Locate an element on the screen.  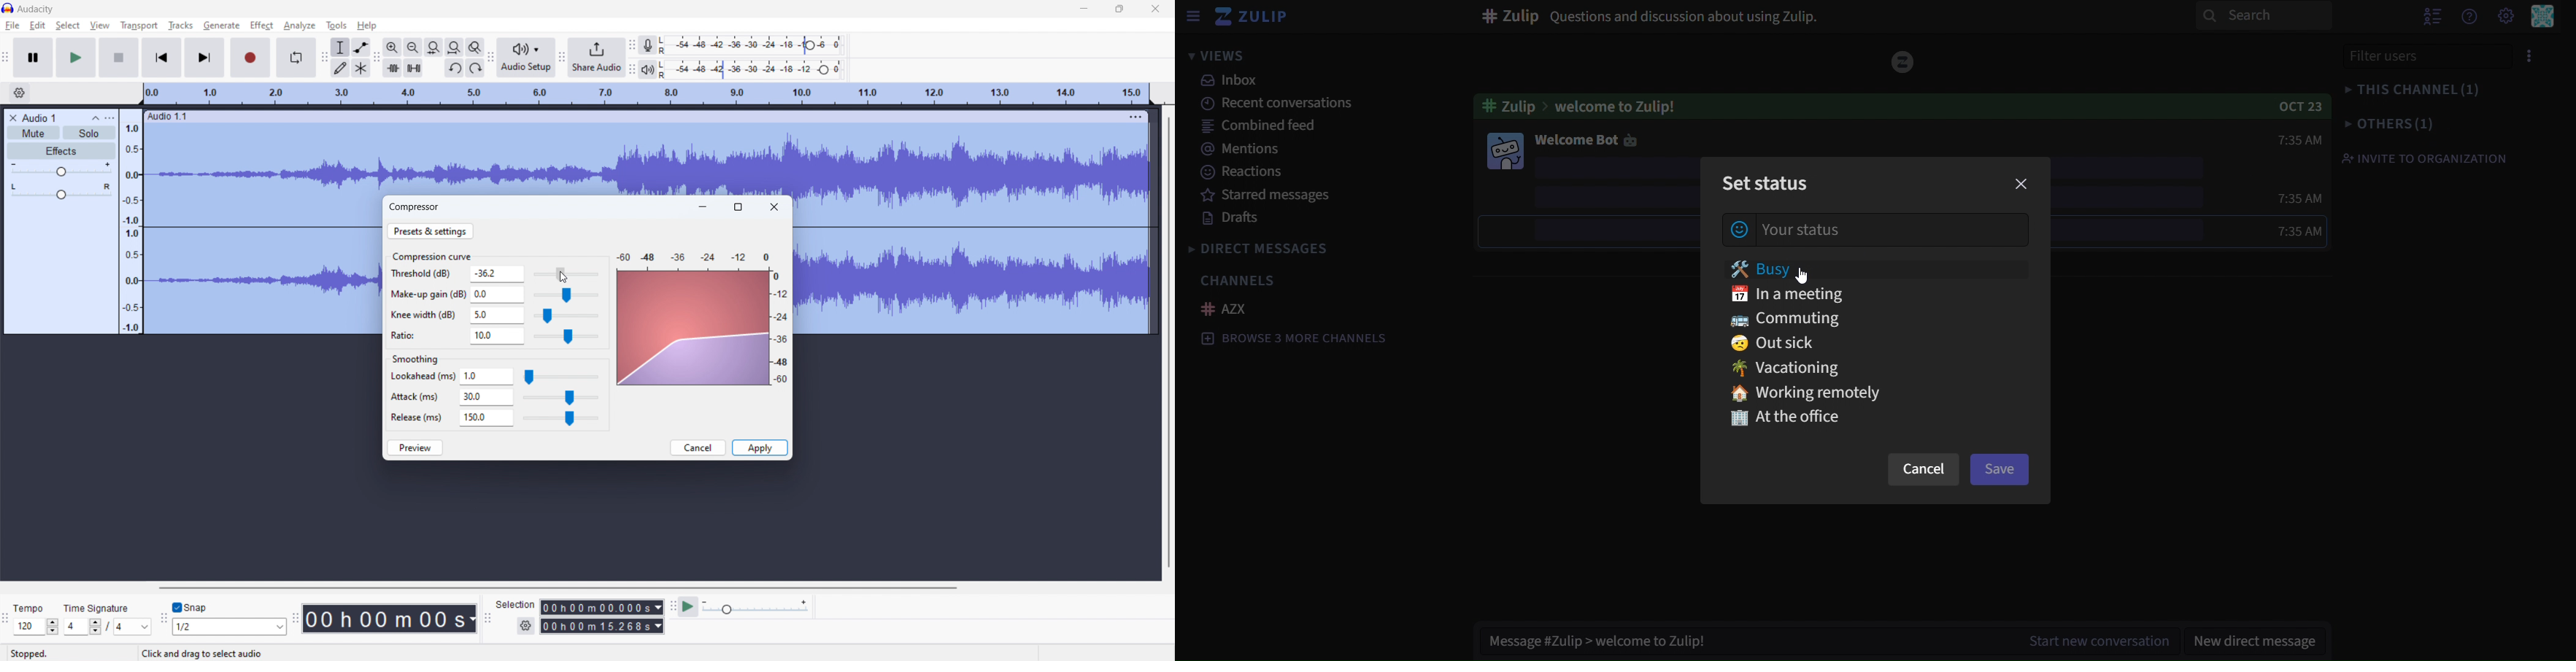
edit is located at coordinates (38, 25).